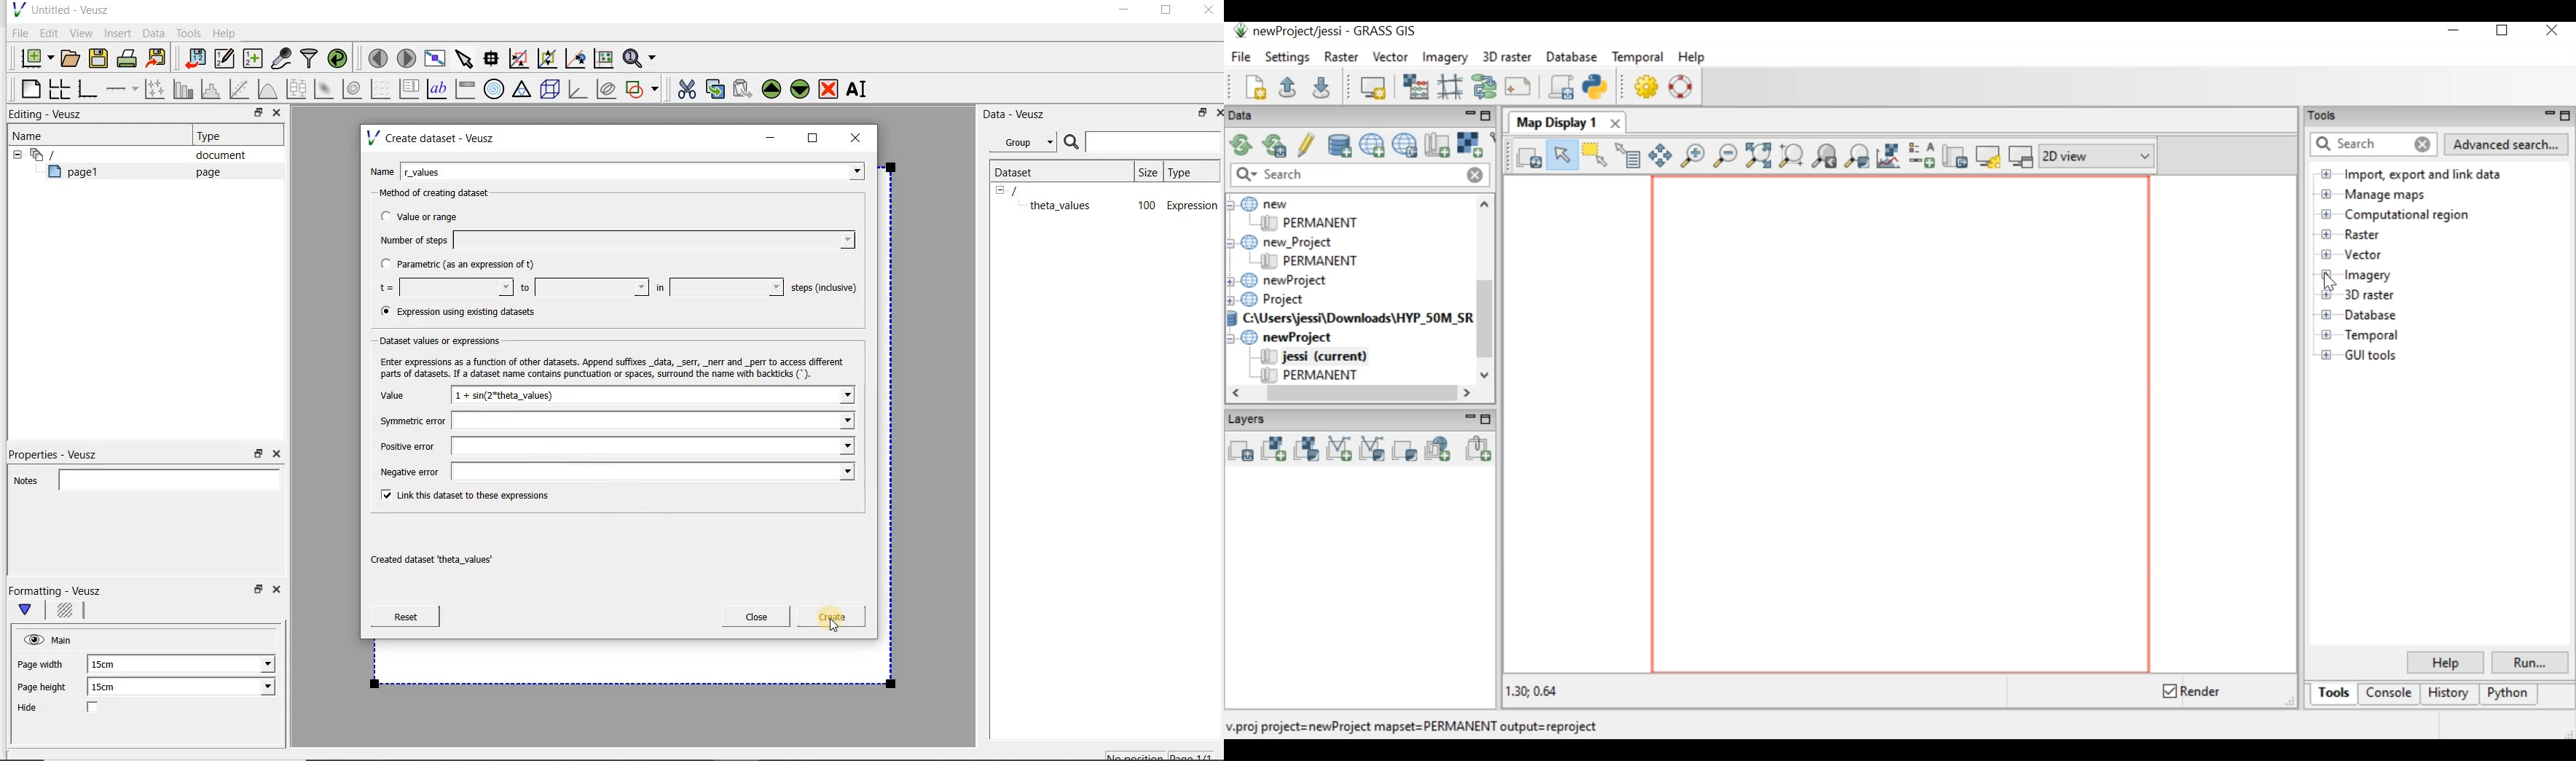 This screenshot has height=784, width=2576. What do you see at coordinates (279, 592) in the screenshot?
I see `Close` at bounding box center [279, 592].